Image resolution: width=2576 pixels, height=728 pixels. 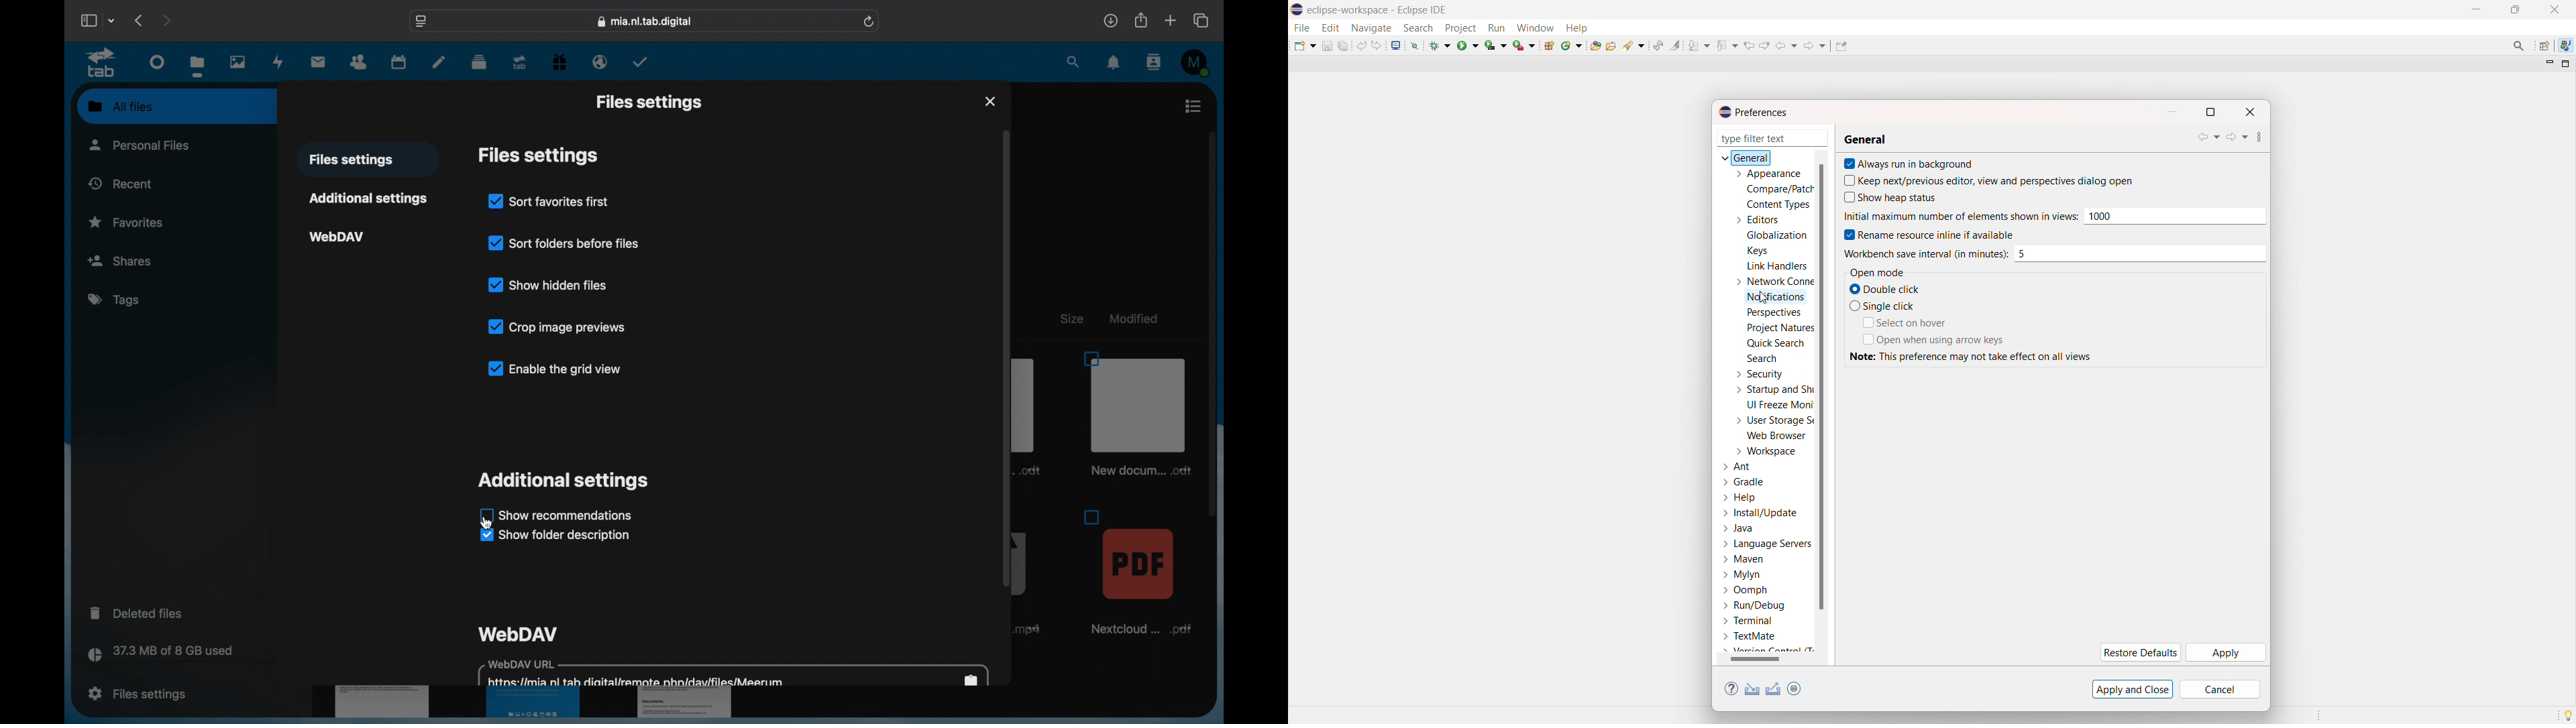 I want to click on shares, so click(x=176, y=260).